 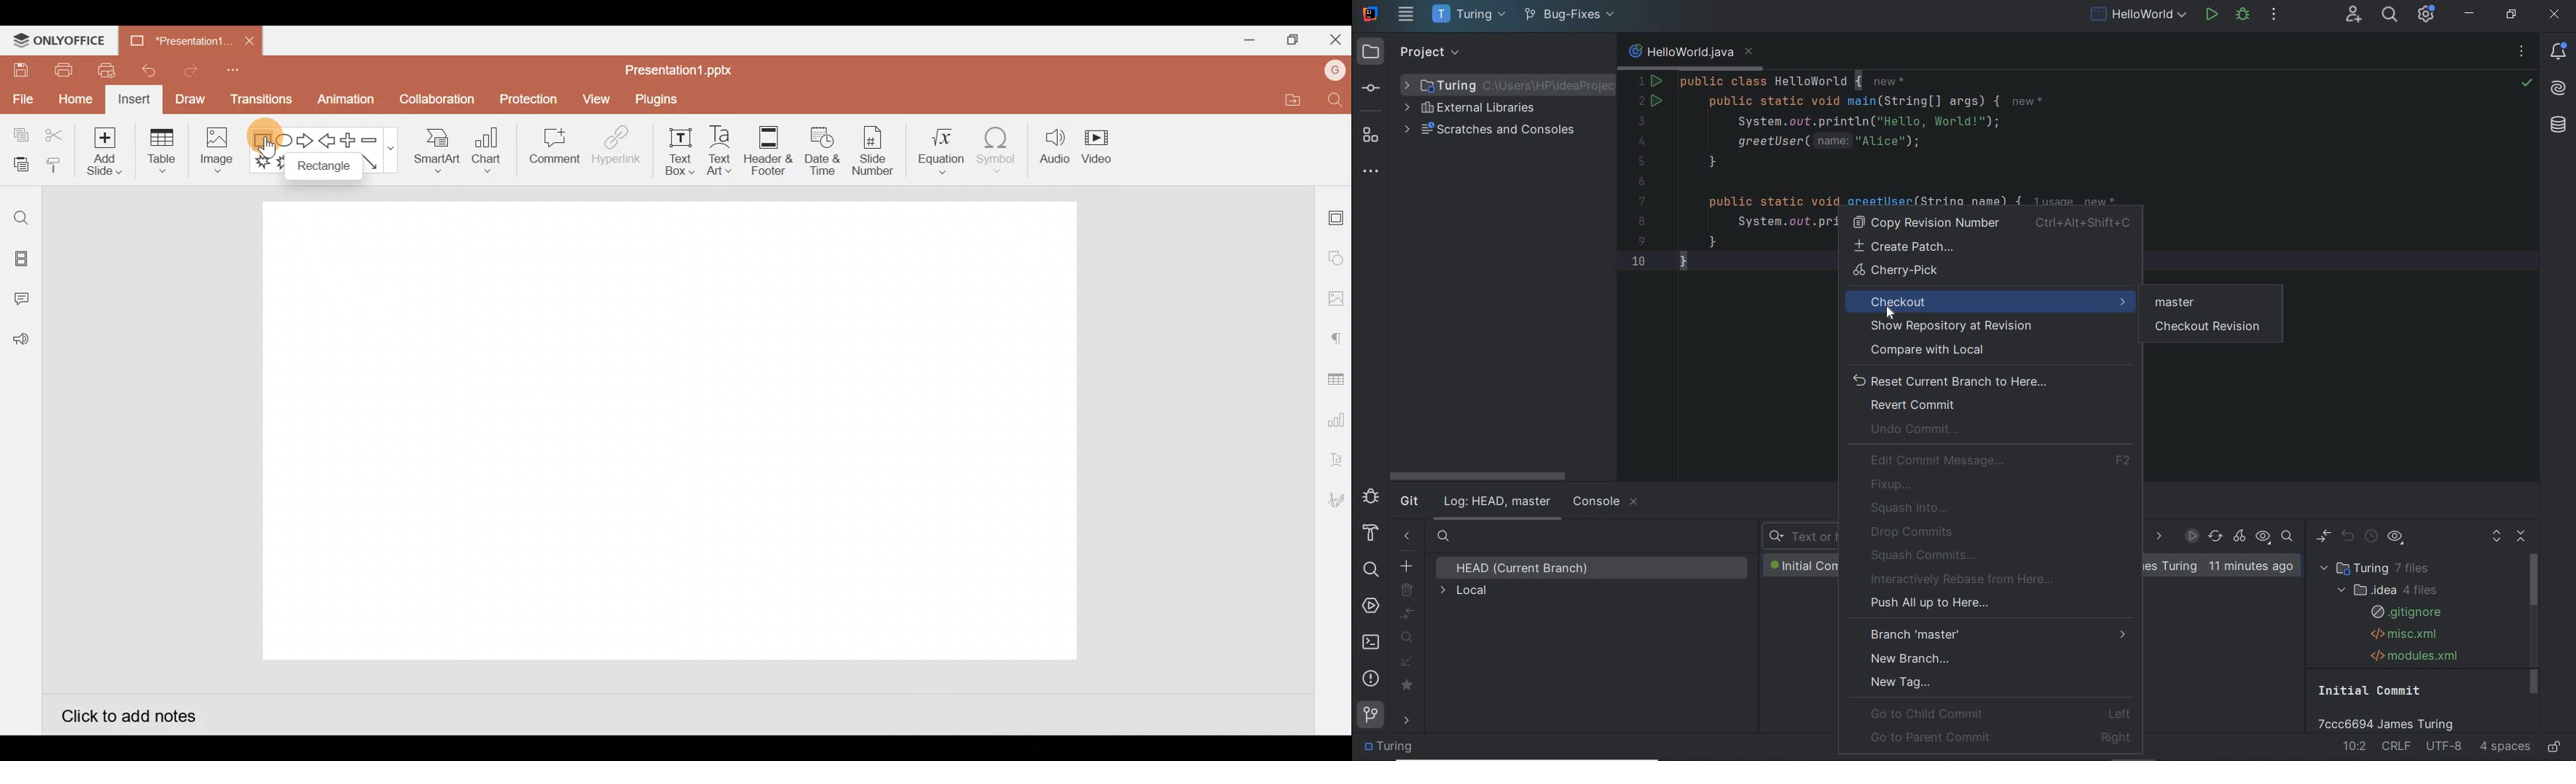 I want to click on Header & footer, so click(x=769, y=147).